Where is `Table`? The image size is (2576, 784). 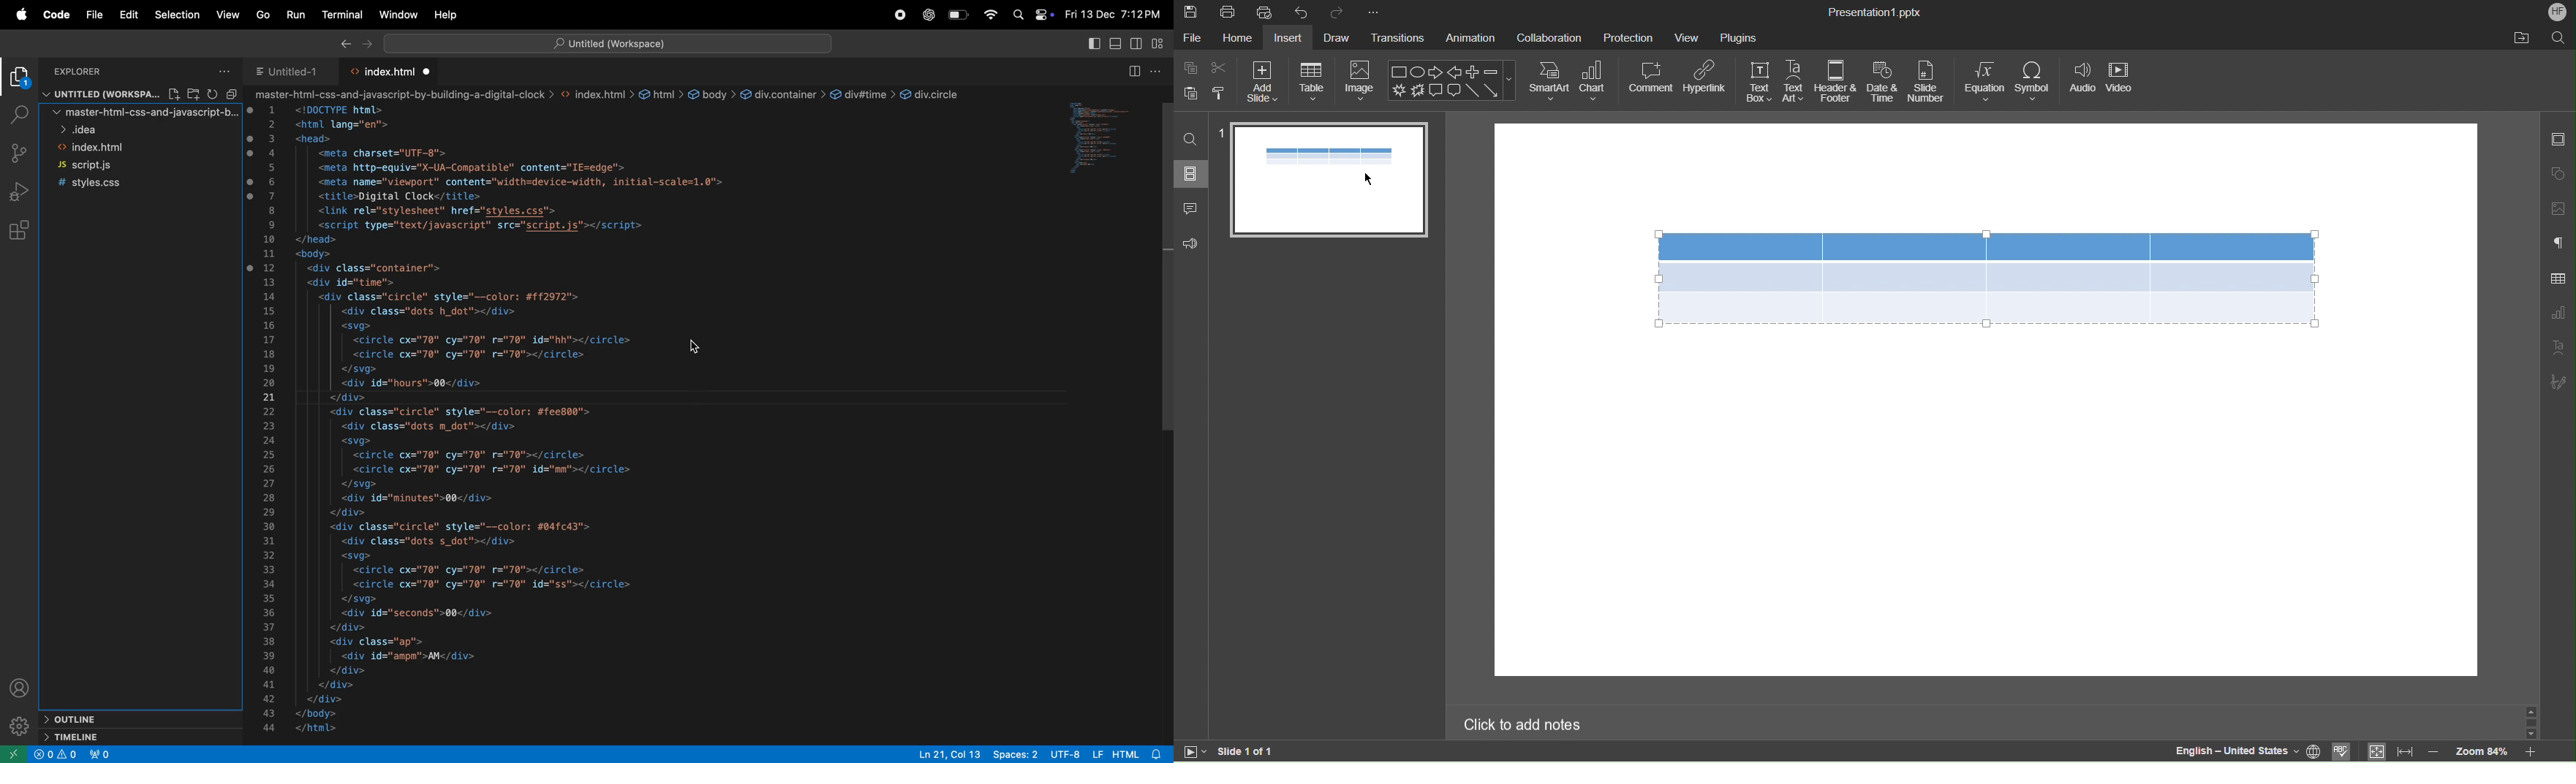
Table is located at coordinates (1987, 277).